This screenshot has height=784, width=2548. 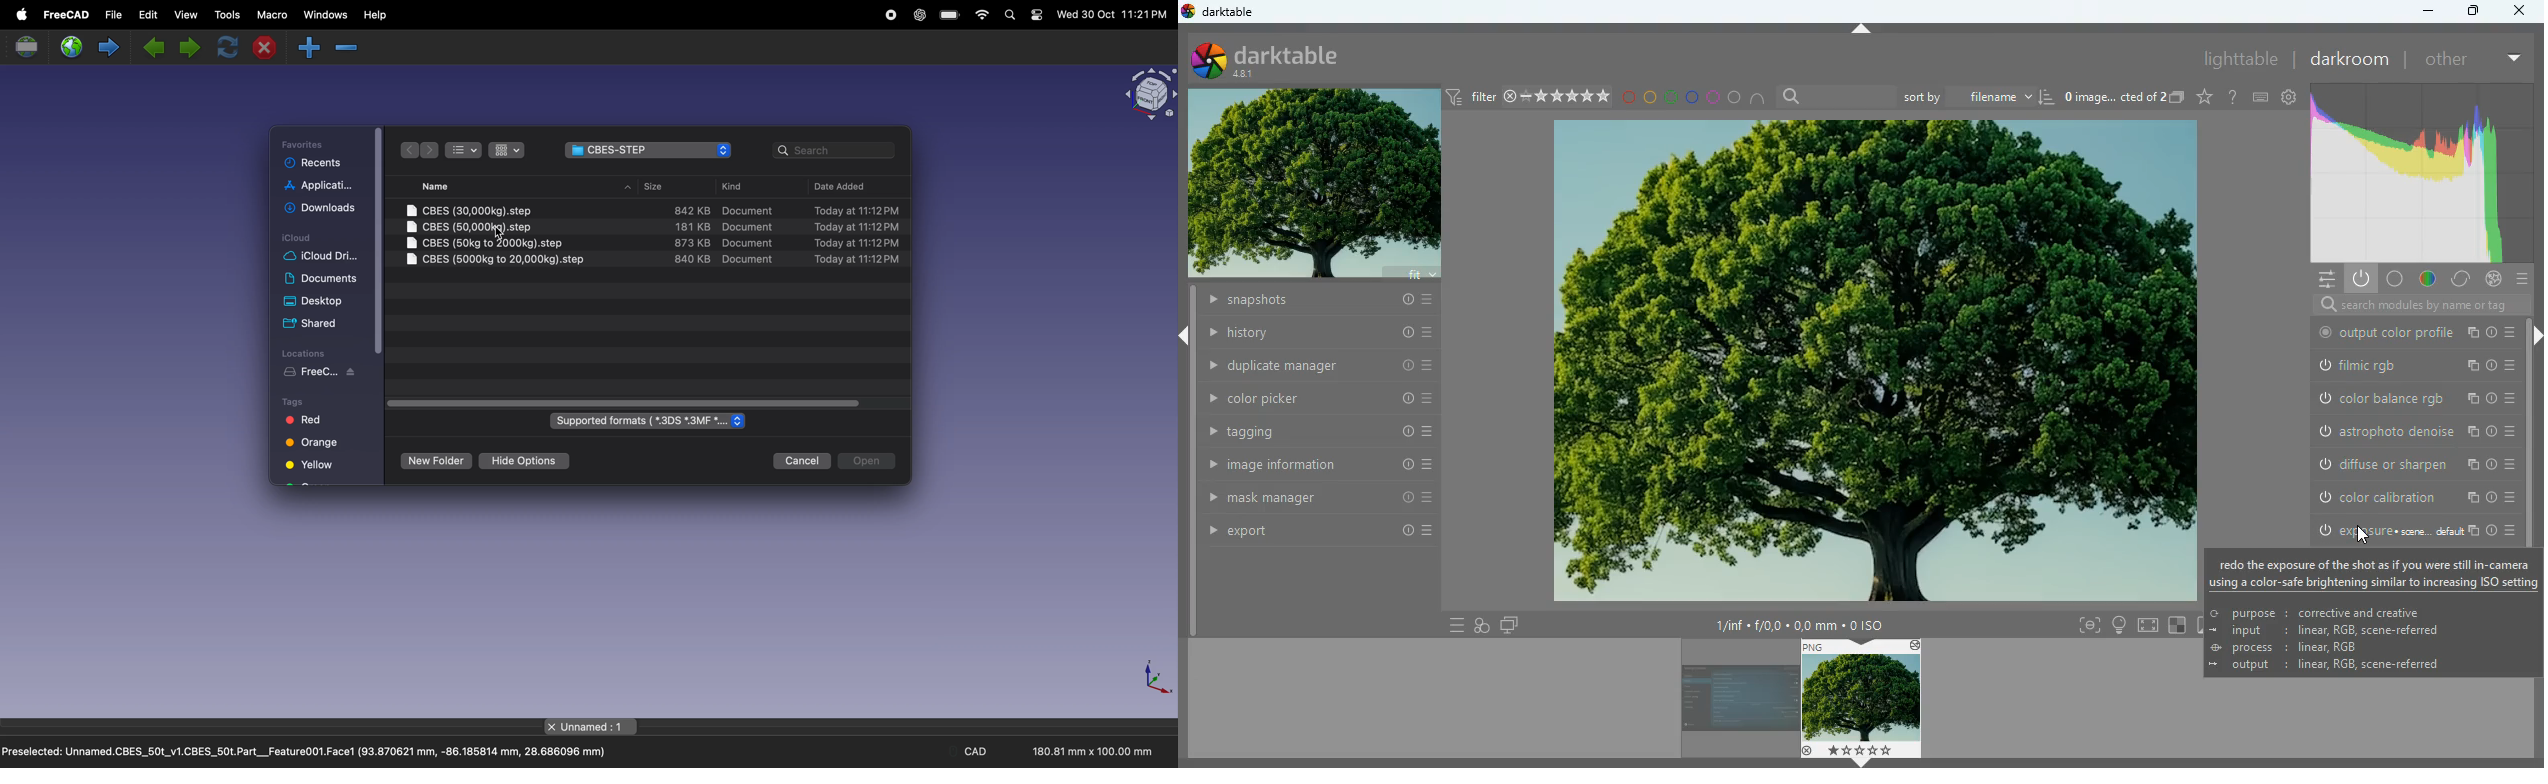 What do you see at coordinates (871, 462) in the screenshot?
I see `open` at bounding box center [871, 462].